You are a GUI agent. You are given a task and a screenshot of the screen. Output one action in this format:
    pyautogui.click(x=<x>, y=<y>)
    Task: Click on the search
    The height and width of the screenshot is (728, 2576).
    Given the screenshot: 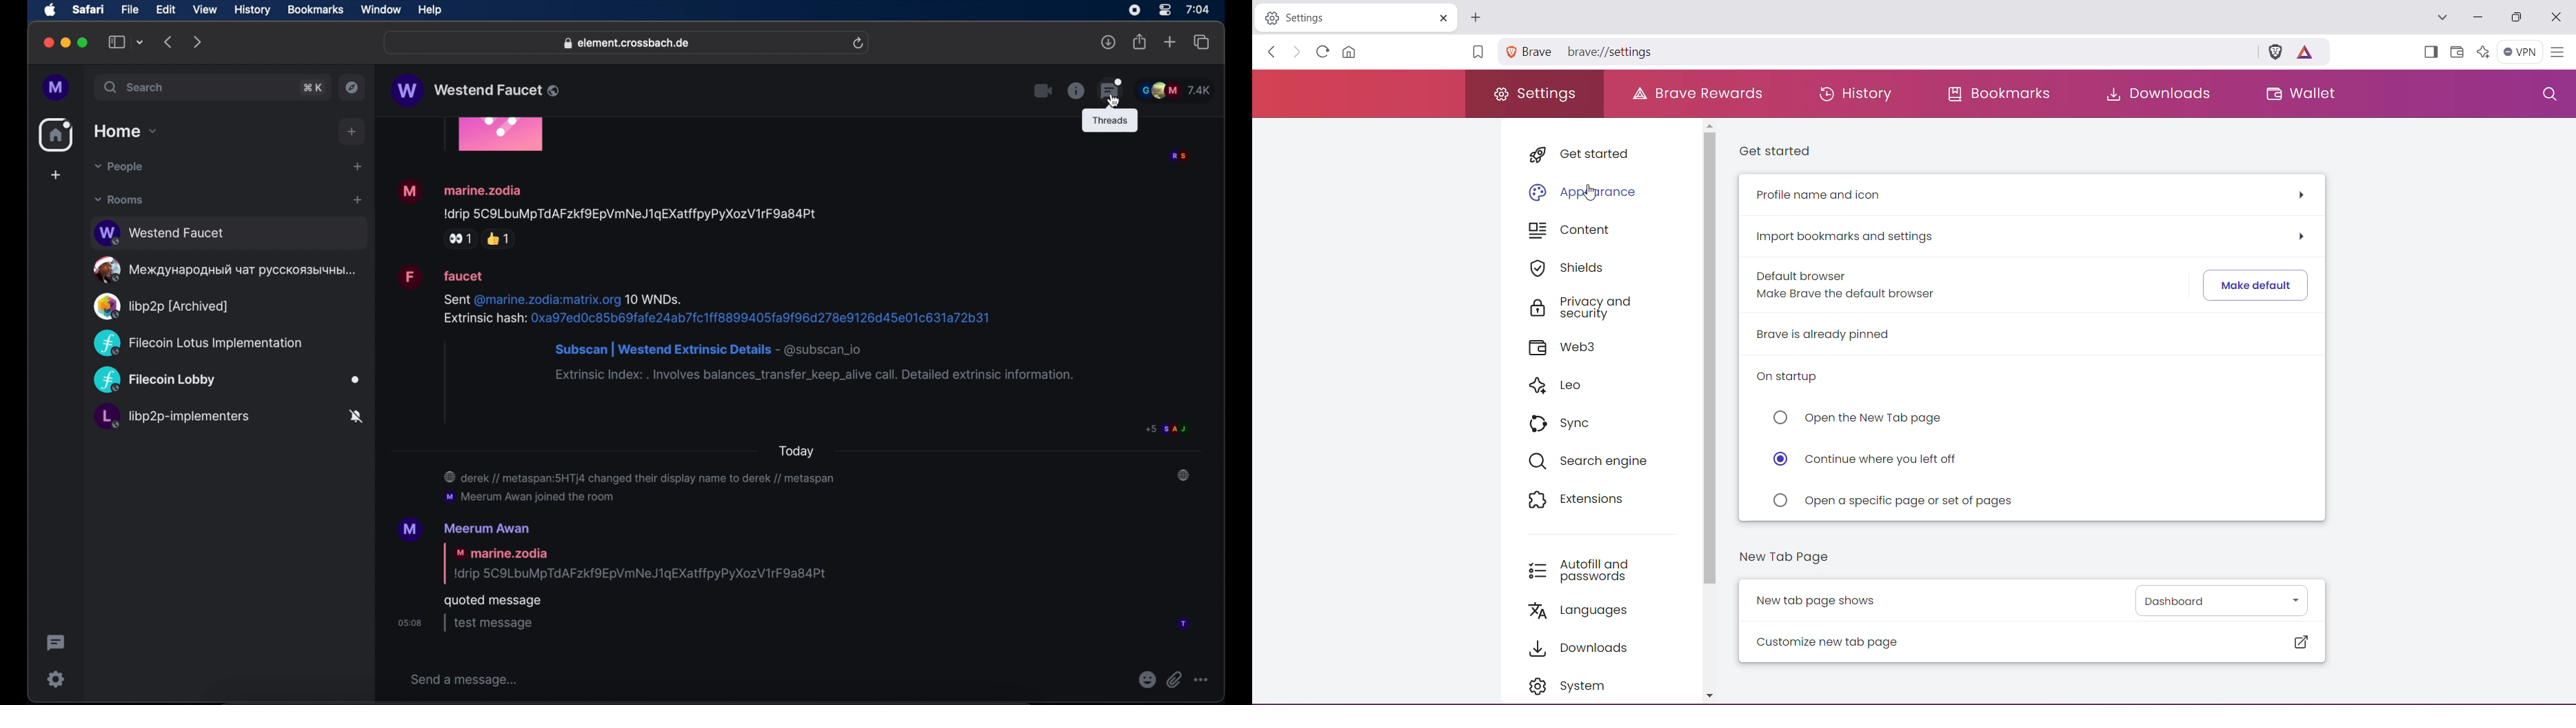 What is the action you would take?
    pyautogui.click(x=134, y=88)
    